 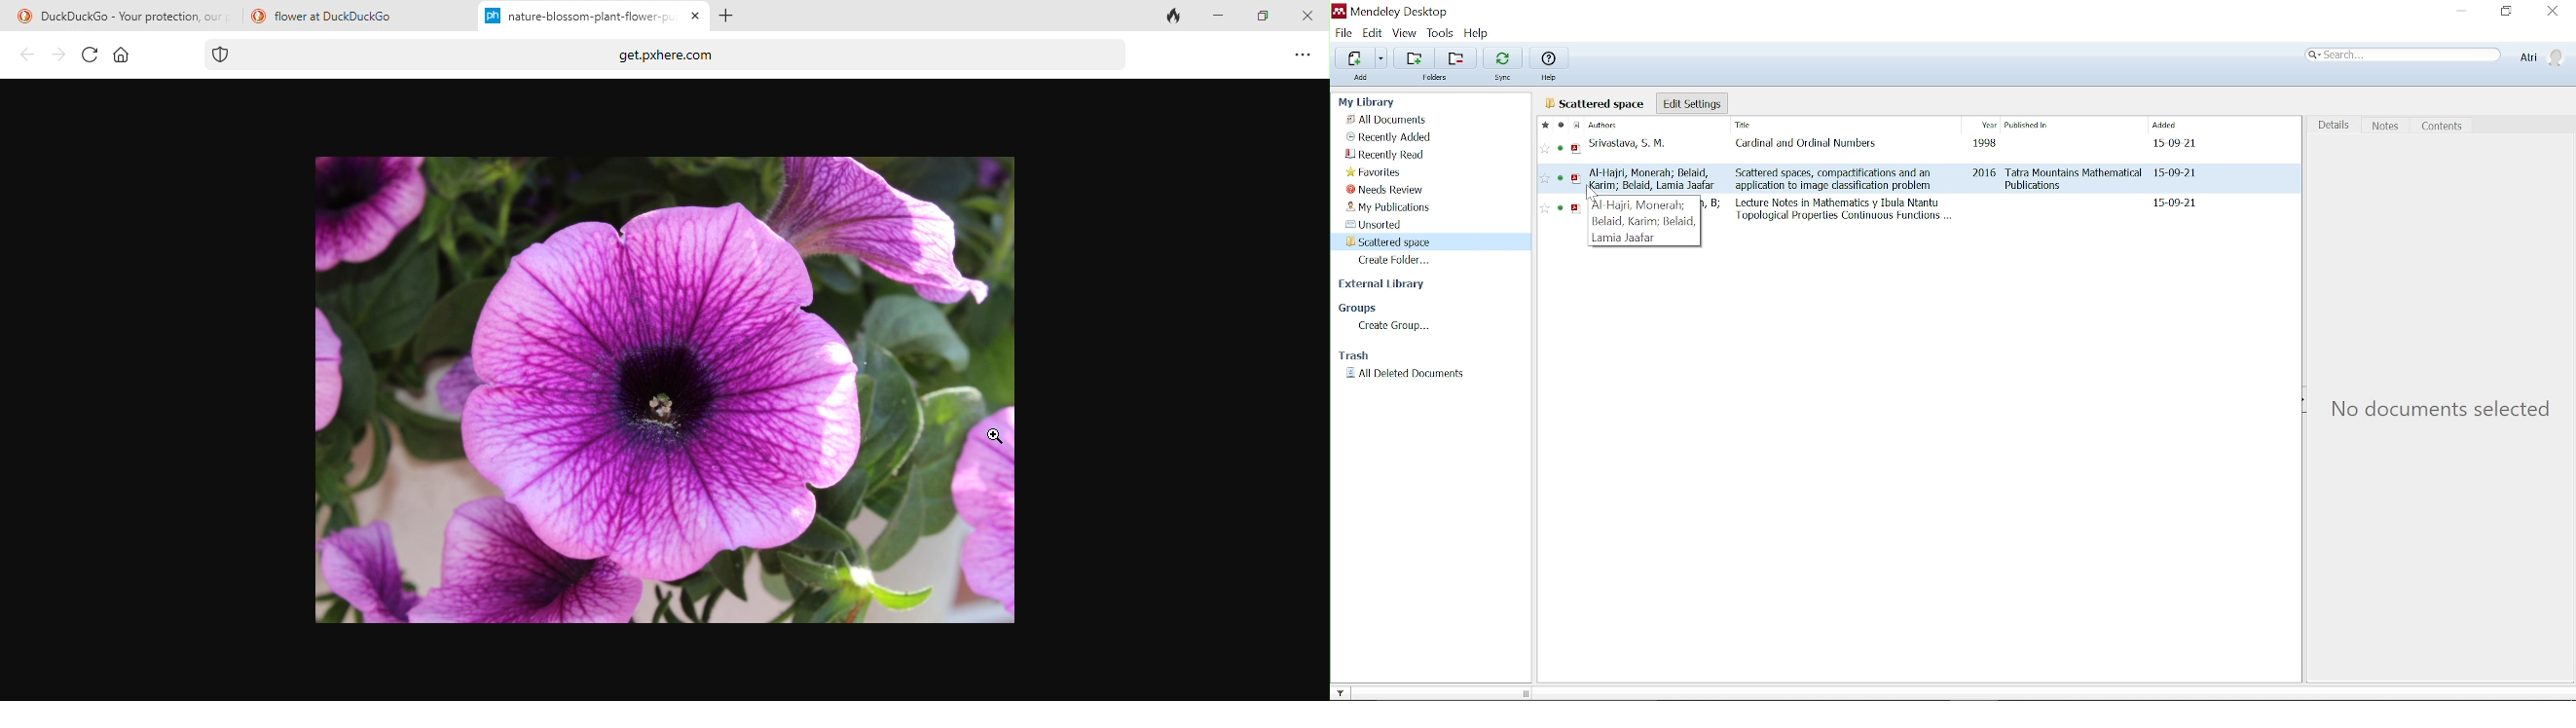 I want to click on All documents, so click(x=1388, y=119).